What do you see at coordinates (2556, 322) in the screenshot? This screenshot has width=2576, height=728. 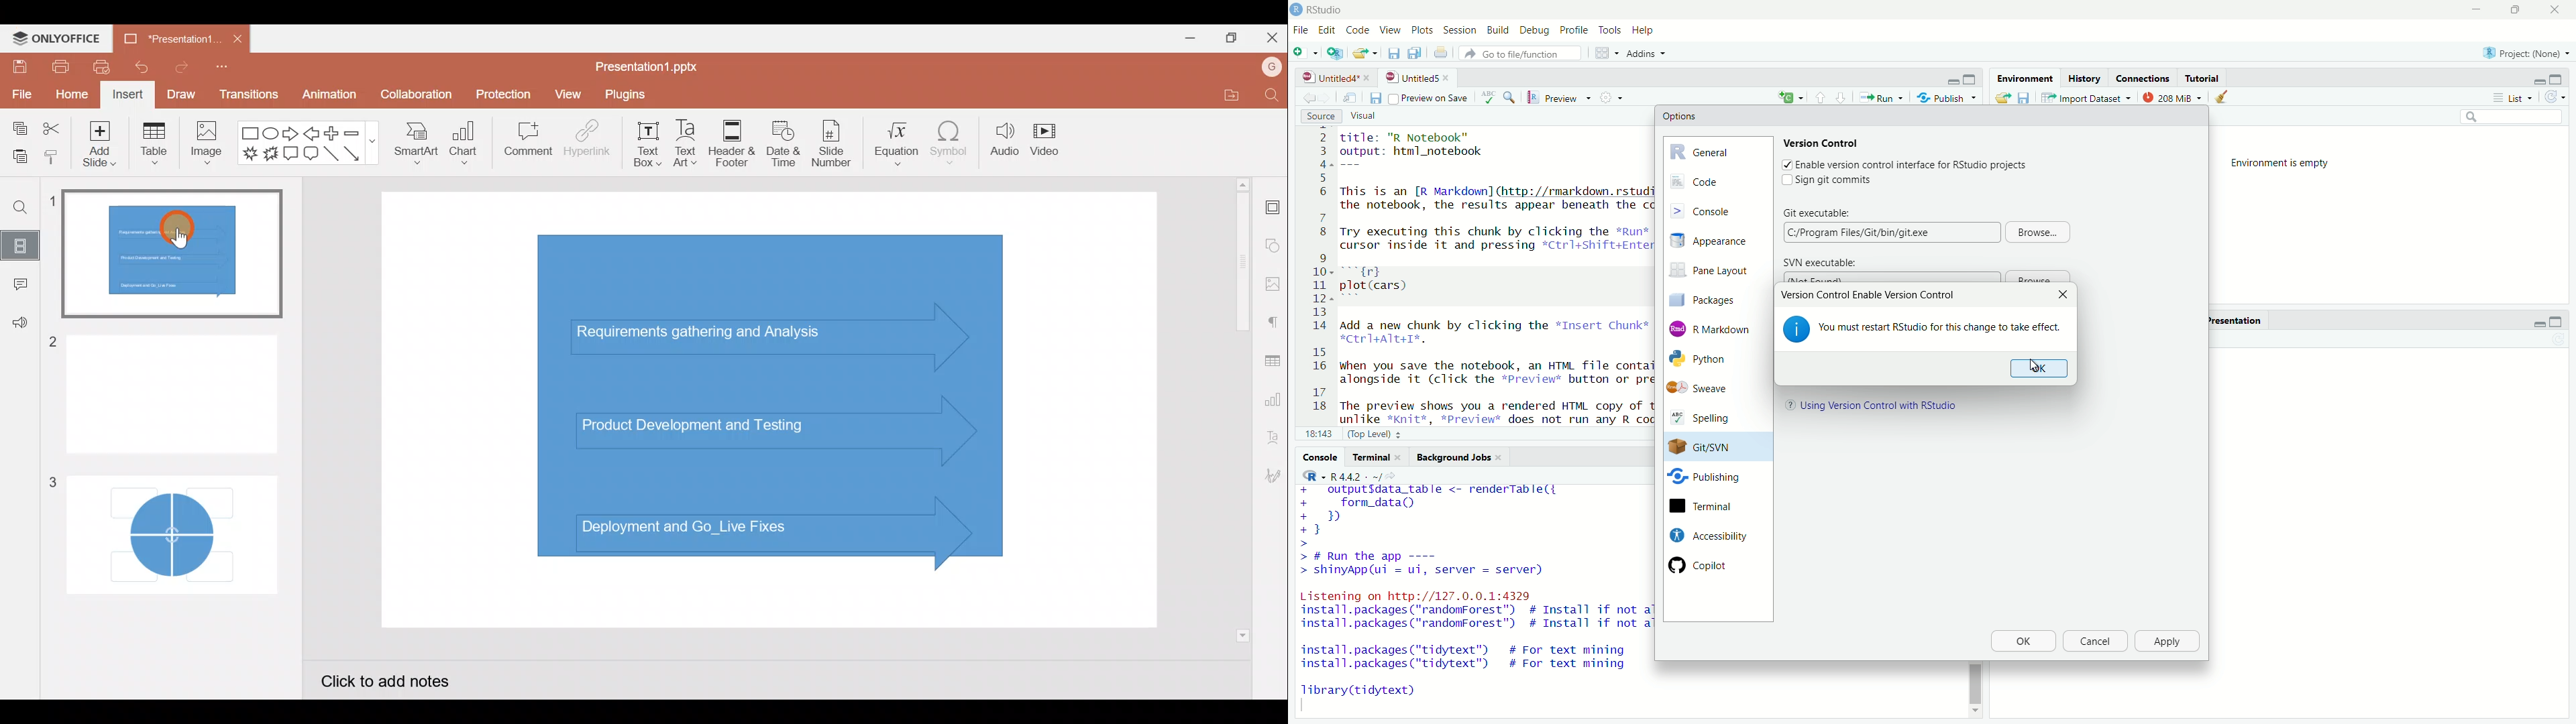 I see `maximize` at bounding box center [2556, 322].